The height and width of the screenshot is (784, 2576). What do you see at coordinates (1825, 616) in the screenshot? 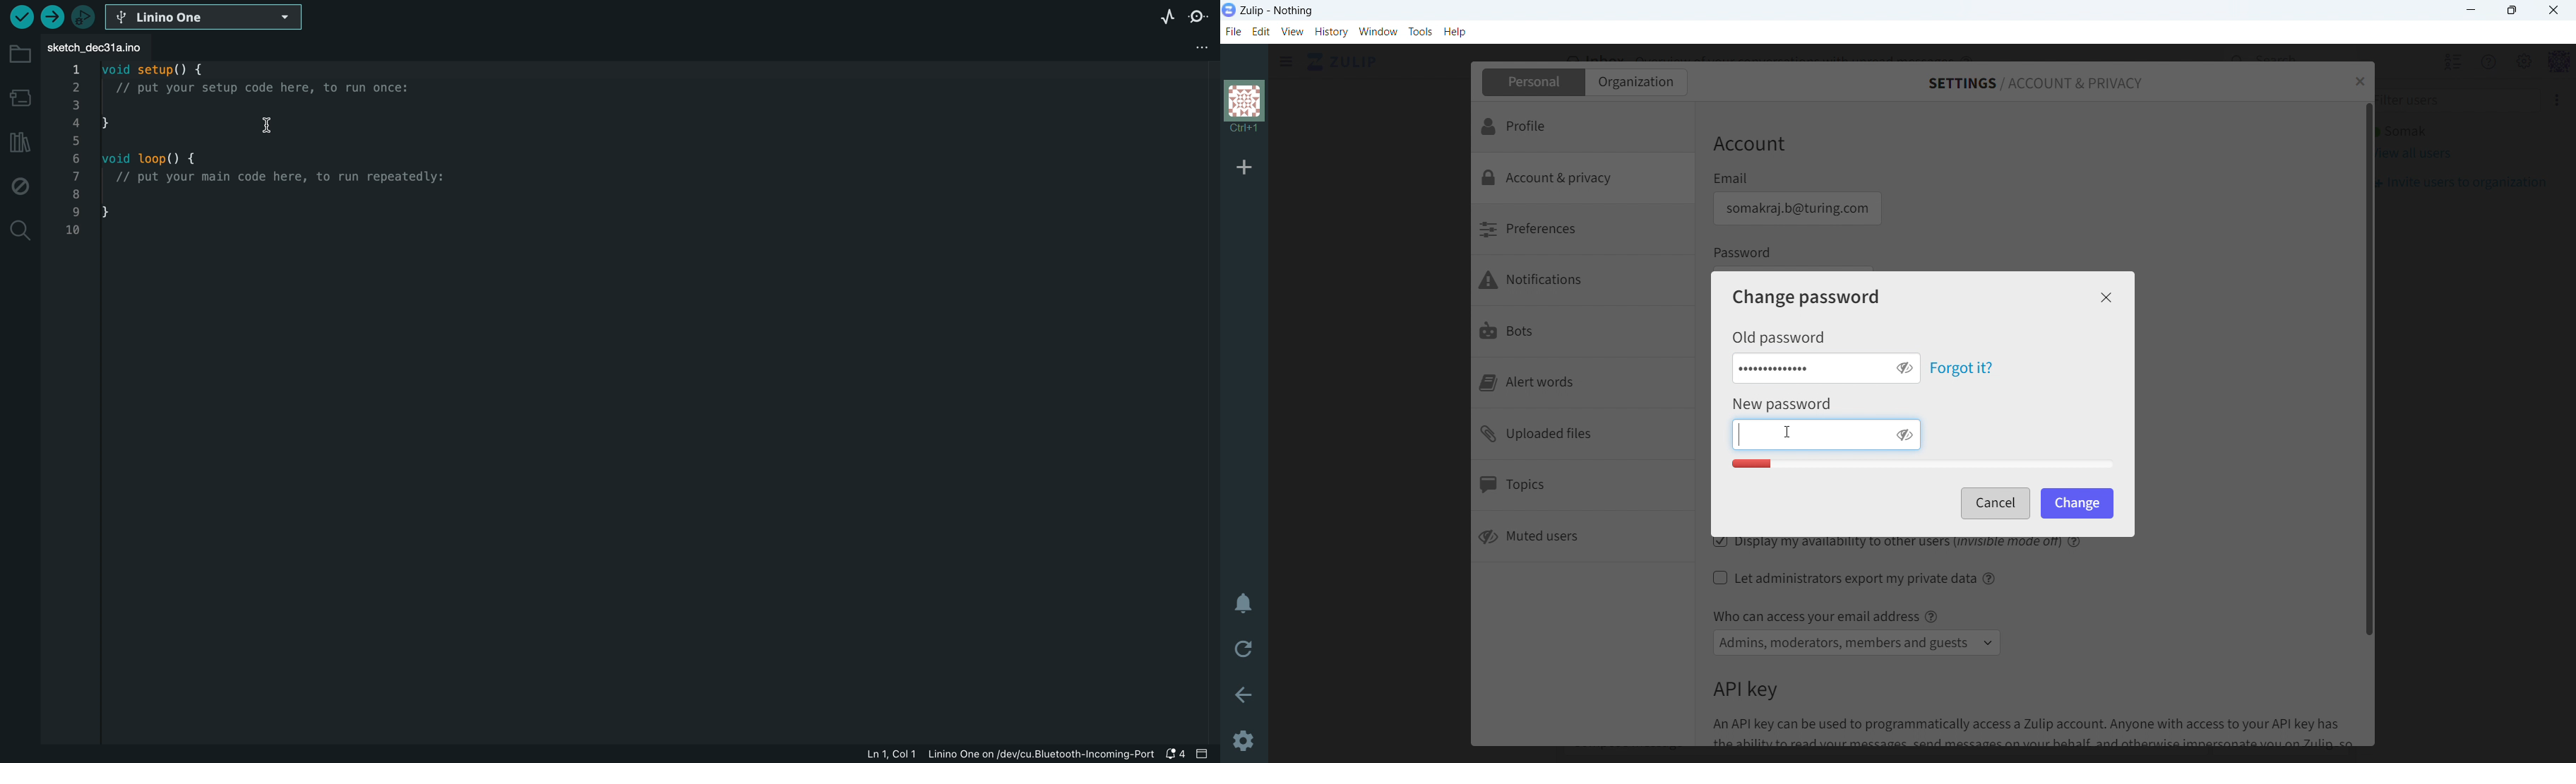
I see `Who can access your email address @` at bounding box center [1825, 616].